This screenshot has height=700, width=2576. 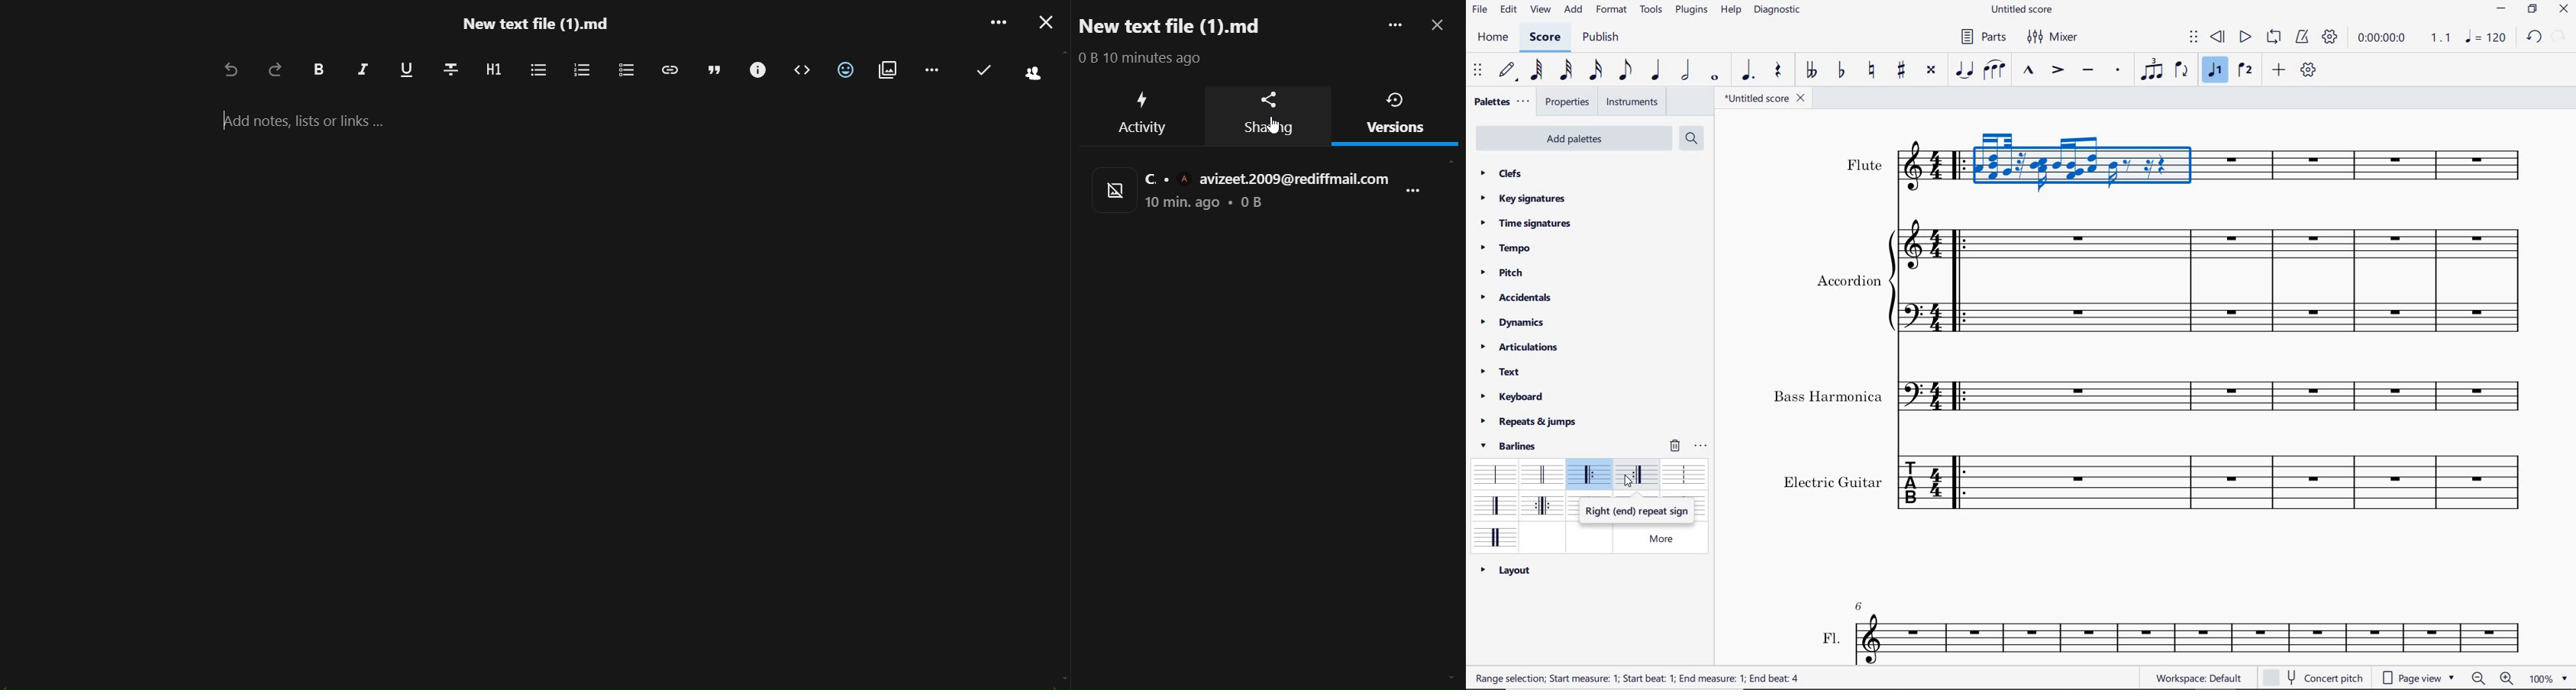 What do you see at coordinates (537, 70) in the screenshot?
I see `unordered list` at bounding box center [537, 70].